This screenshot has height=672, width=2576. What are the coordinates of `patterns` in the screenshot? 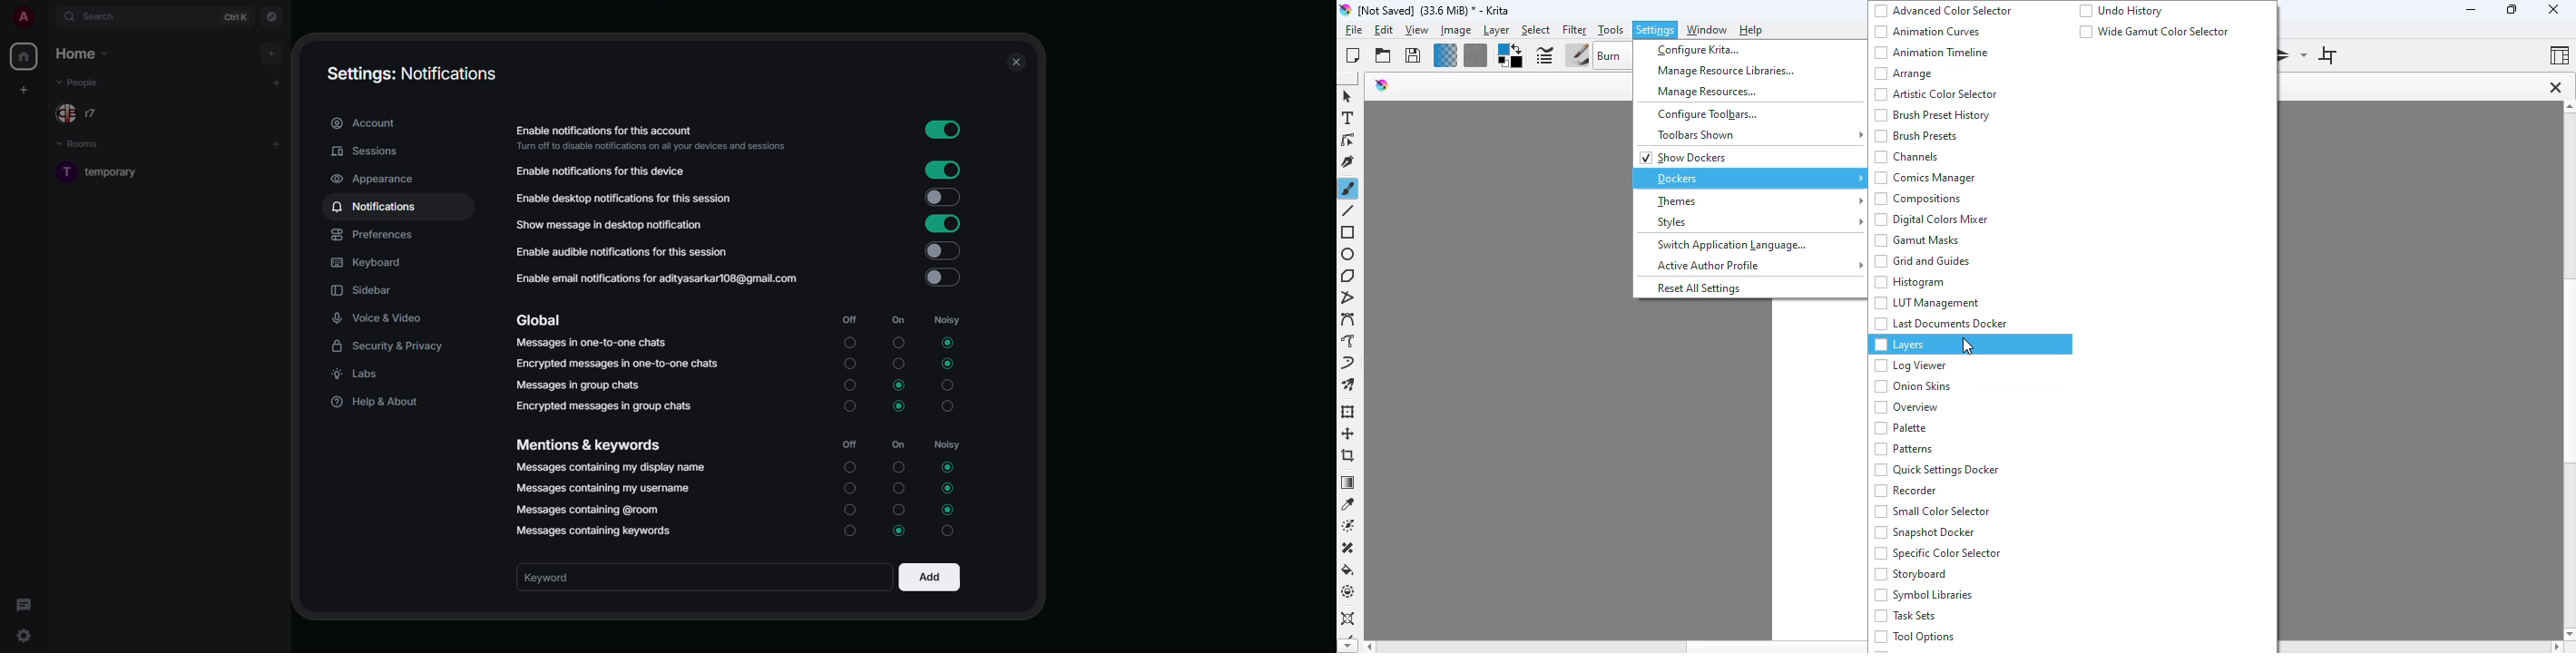 It's located at (1905, 449).